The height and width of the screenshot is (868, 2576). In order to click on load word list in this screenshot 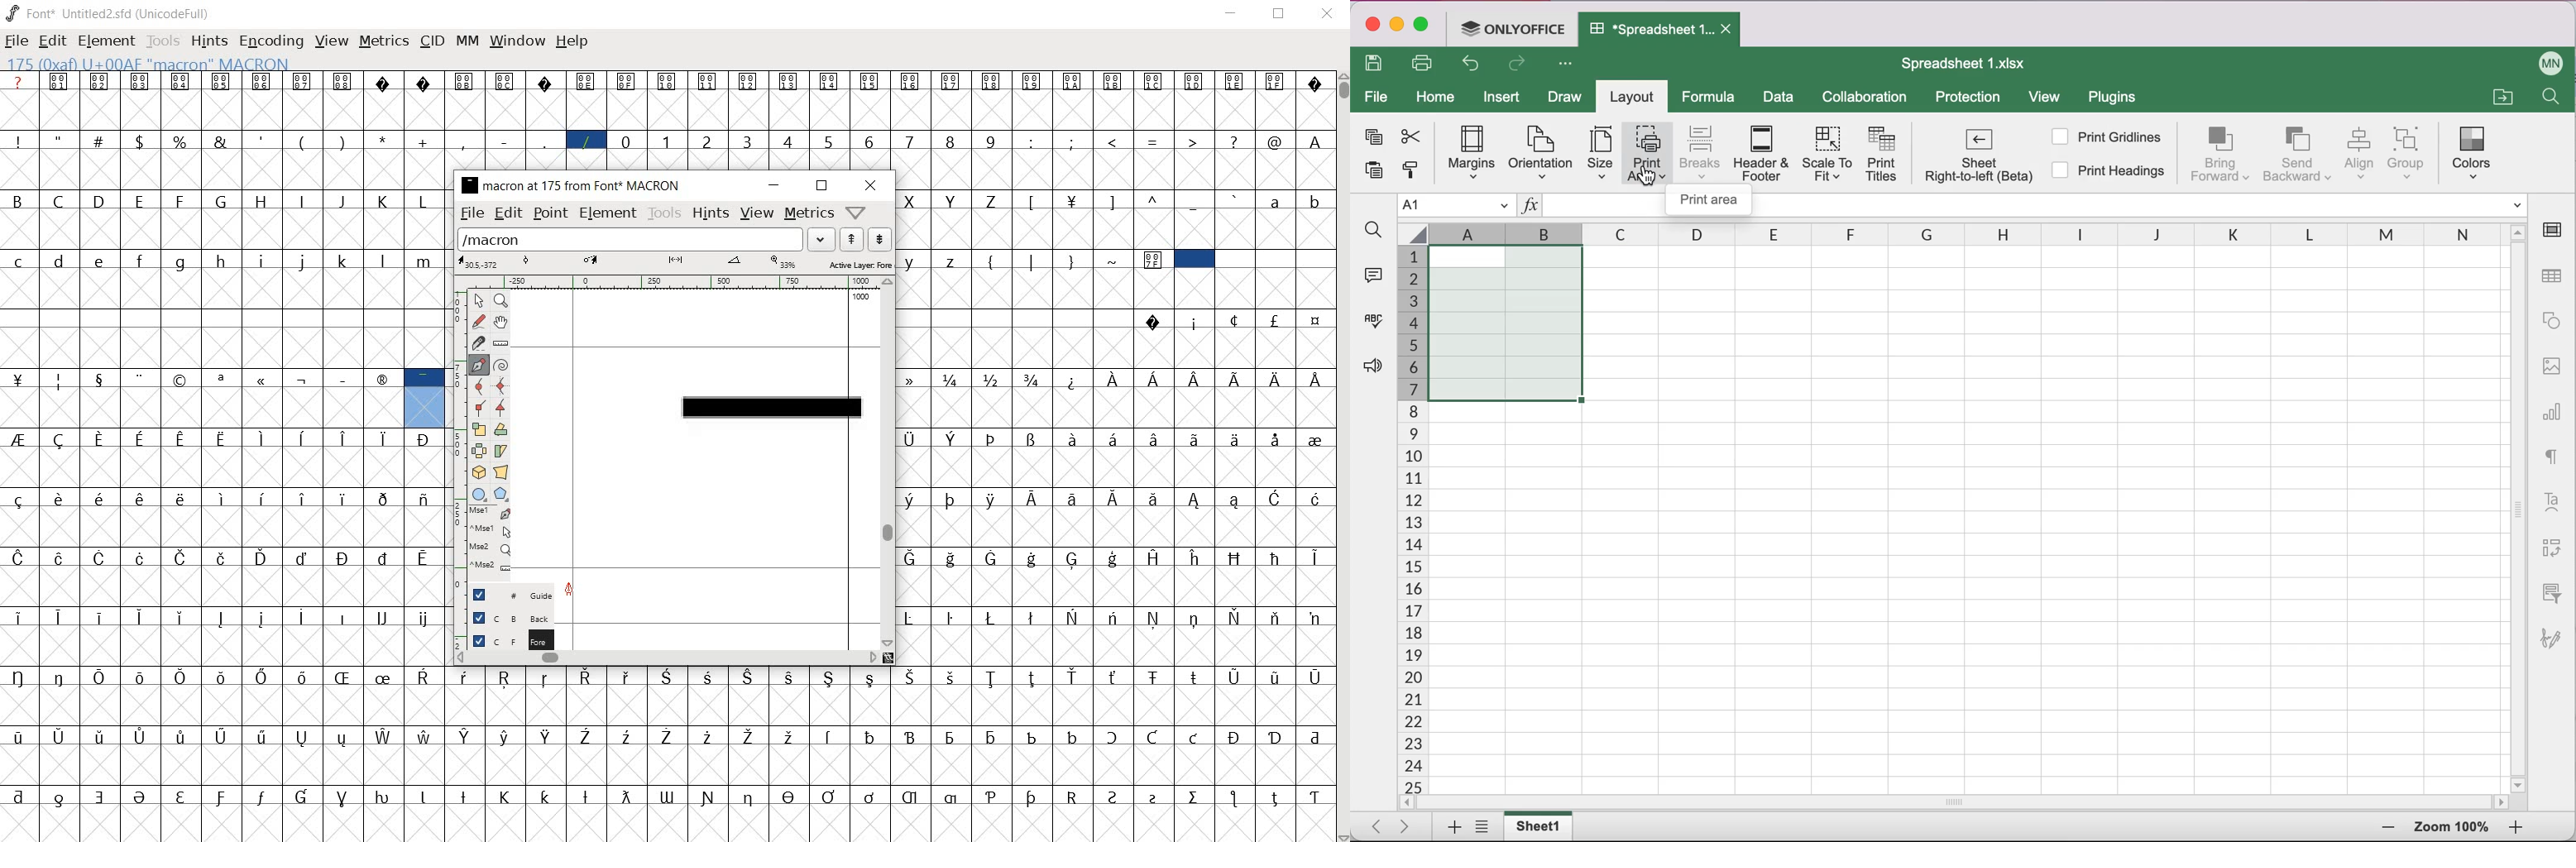, I will do `click(627, 239)`.